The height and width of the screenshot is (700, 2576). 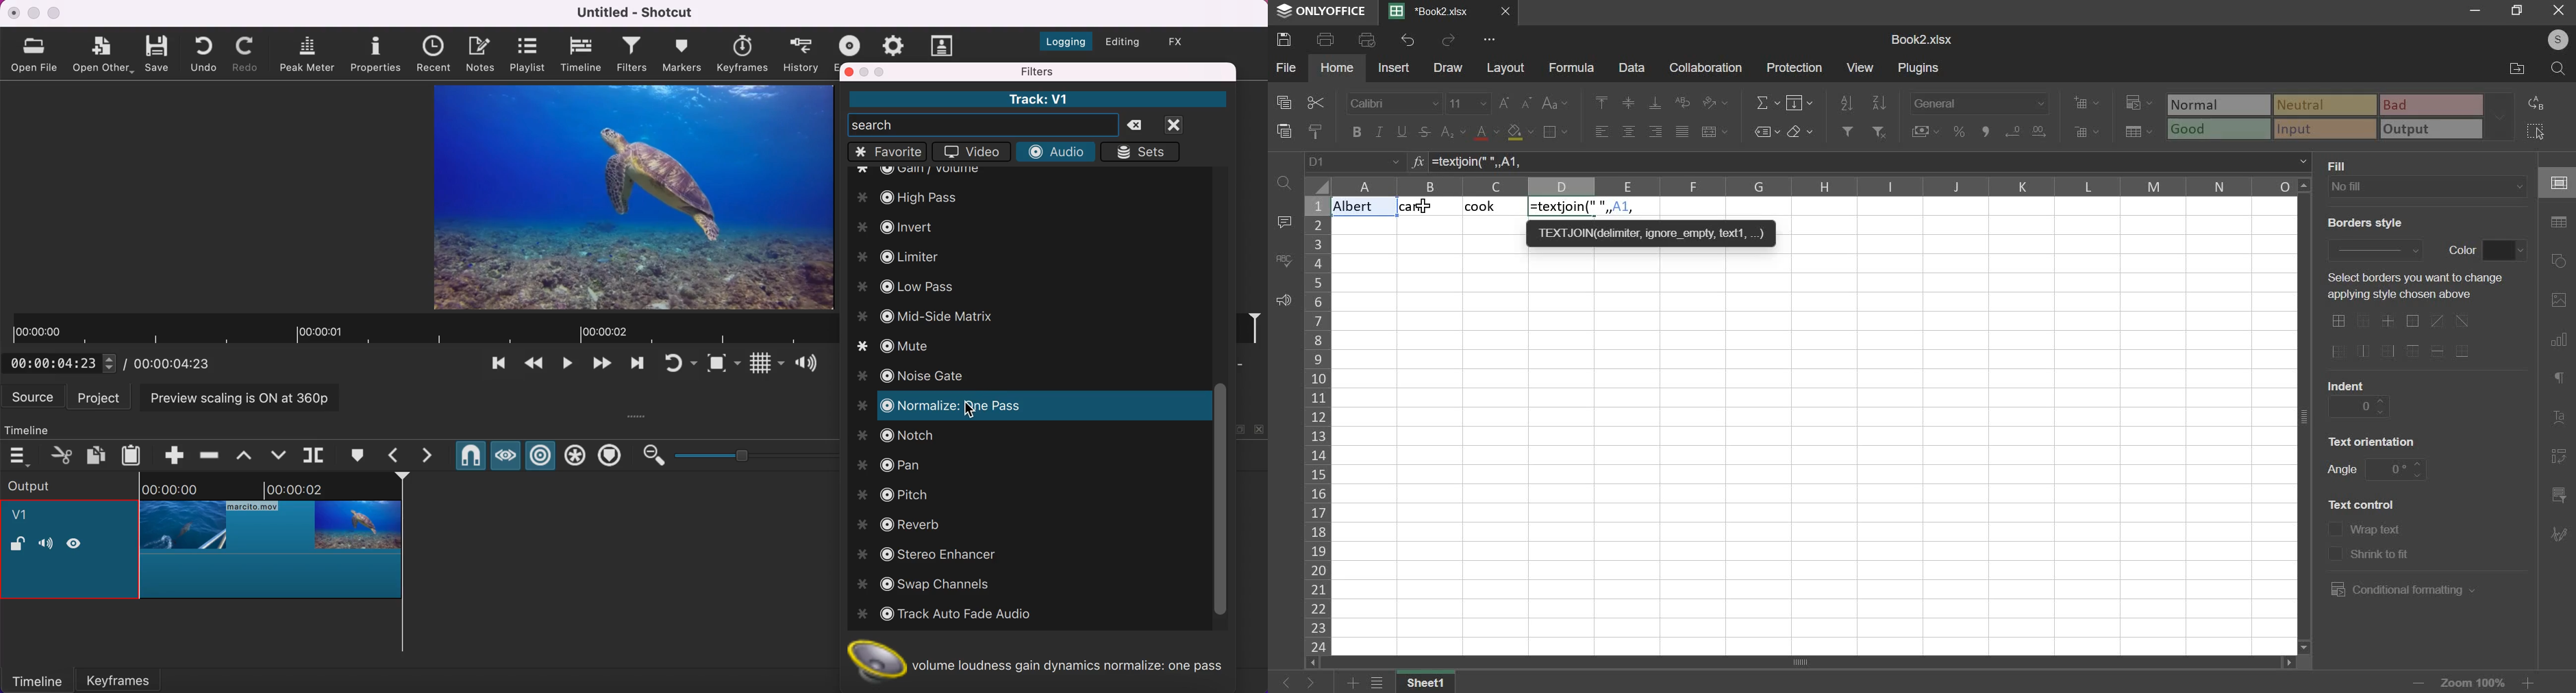 What do you see at coordinates (1416, 163) in the screenshot?
I see `formula` at bounding box center [1416, 163].